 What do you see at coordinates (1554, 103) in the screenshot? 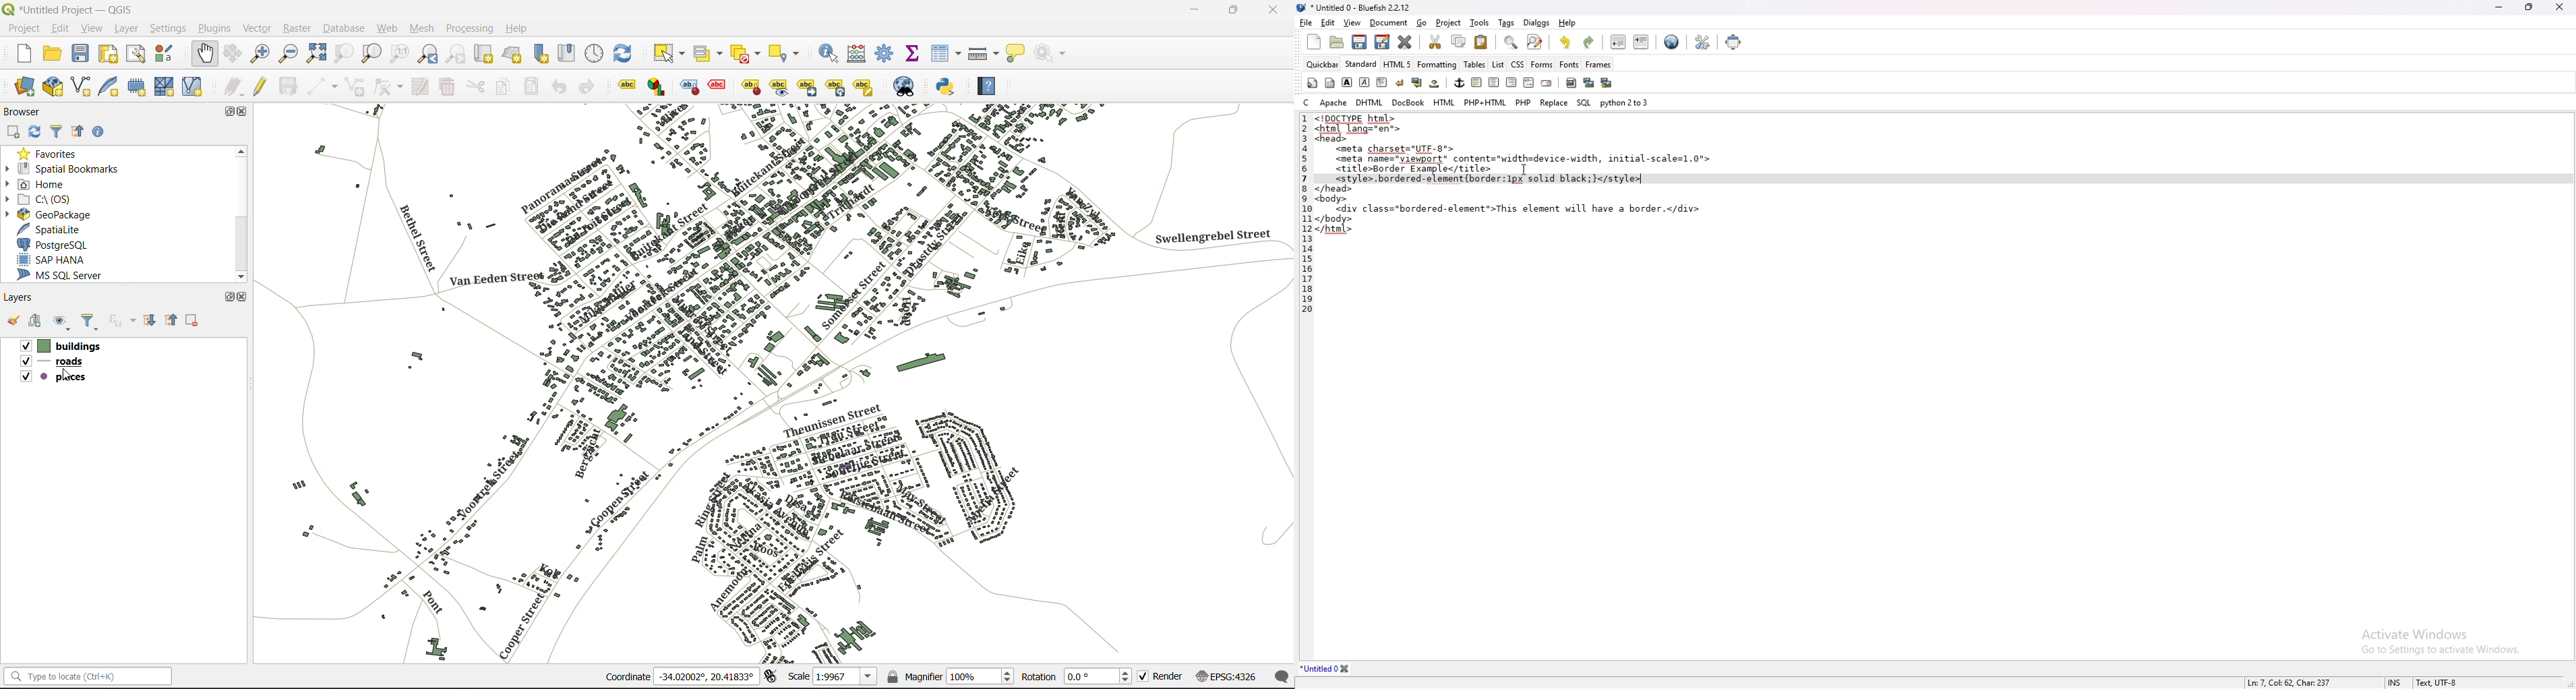
I see `replace` at bounding box center [1554, 103].